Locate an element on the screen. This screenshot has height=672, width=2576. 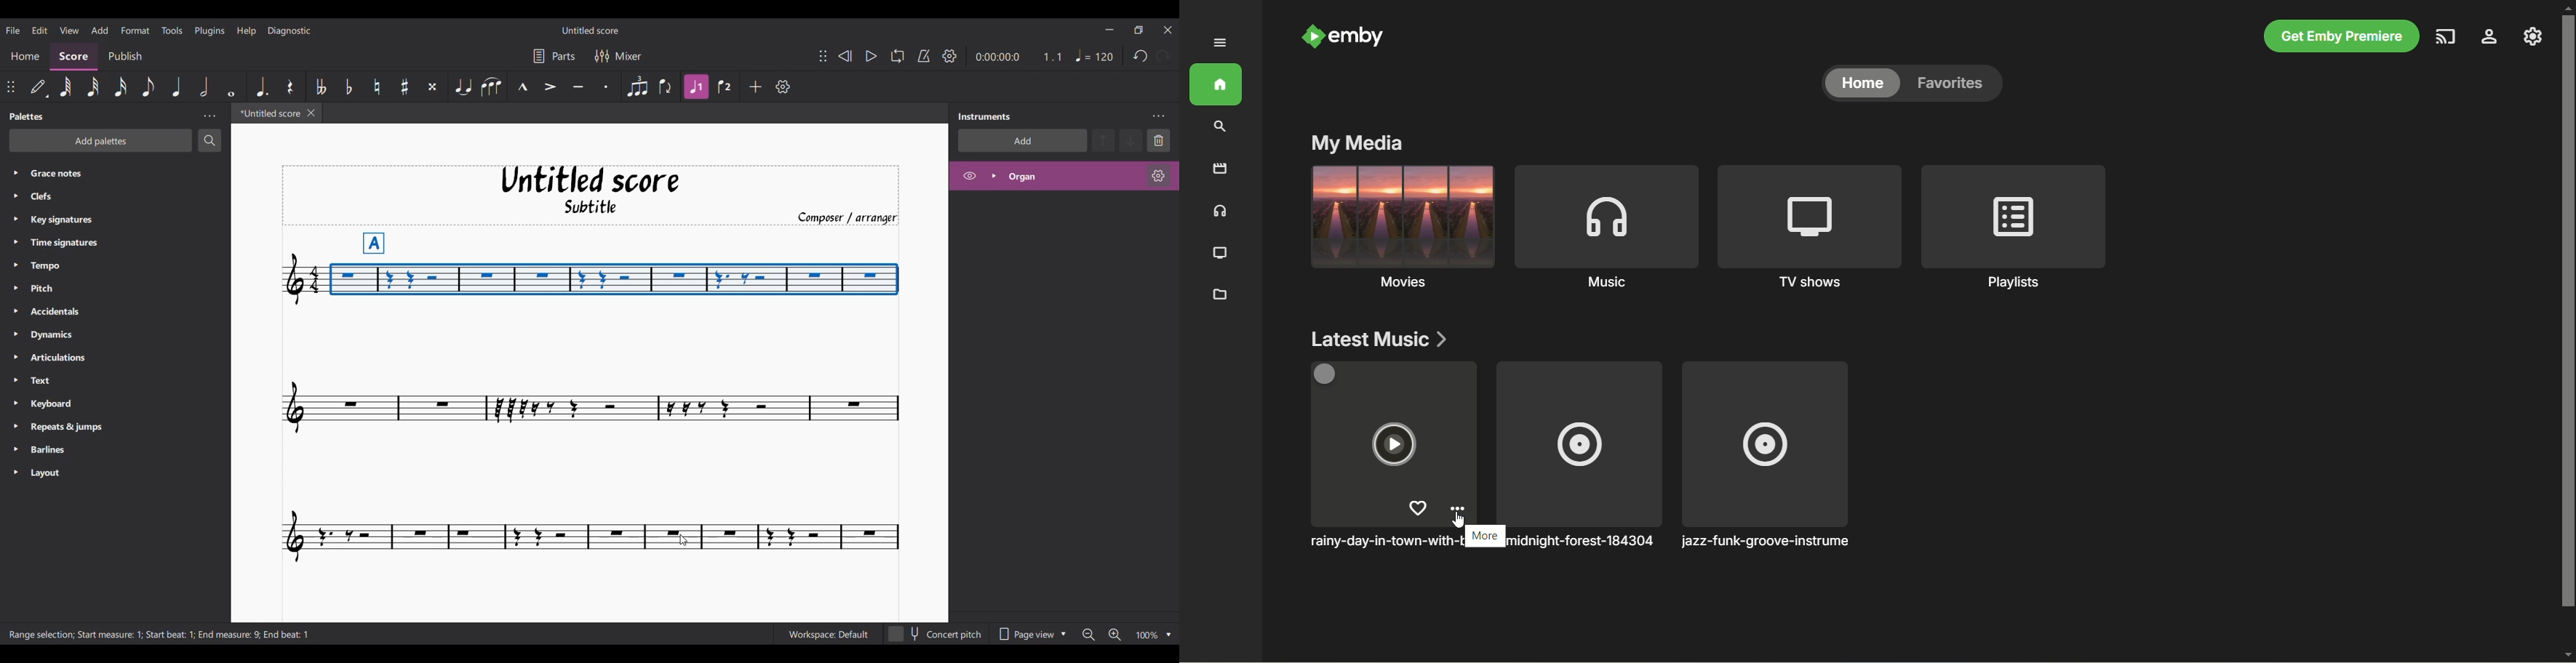
TV shows is located at coordinates (1219, 254).